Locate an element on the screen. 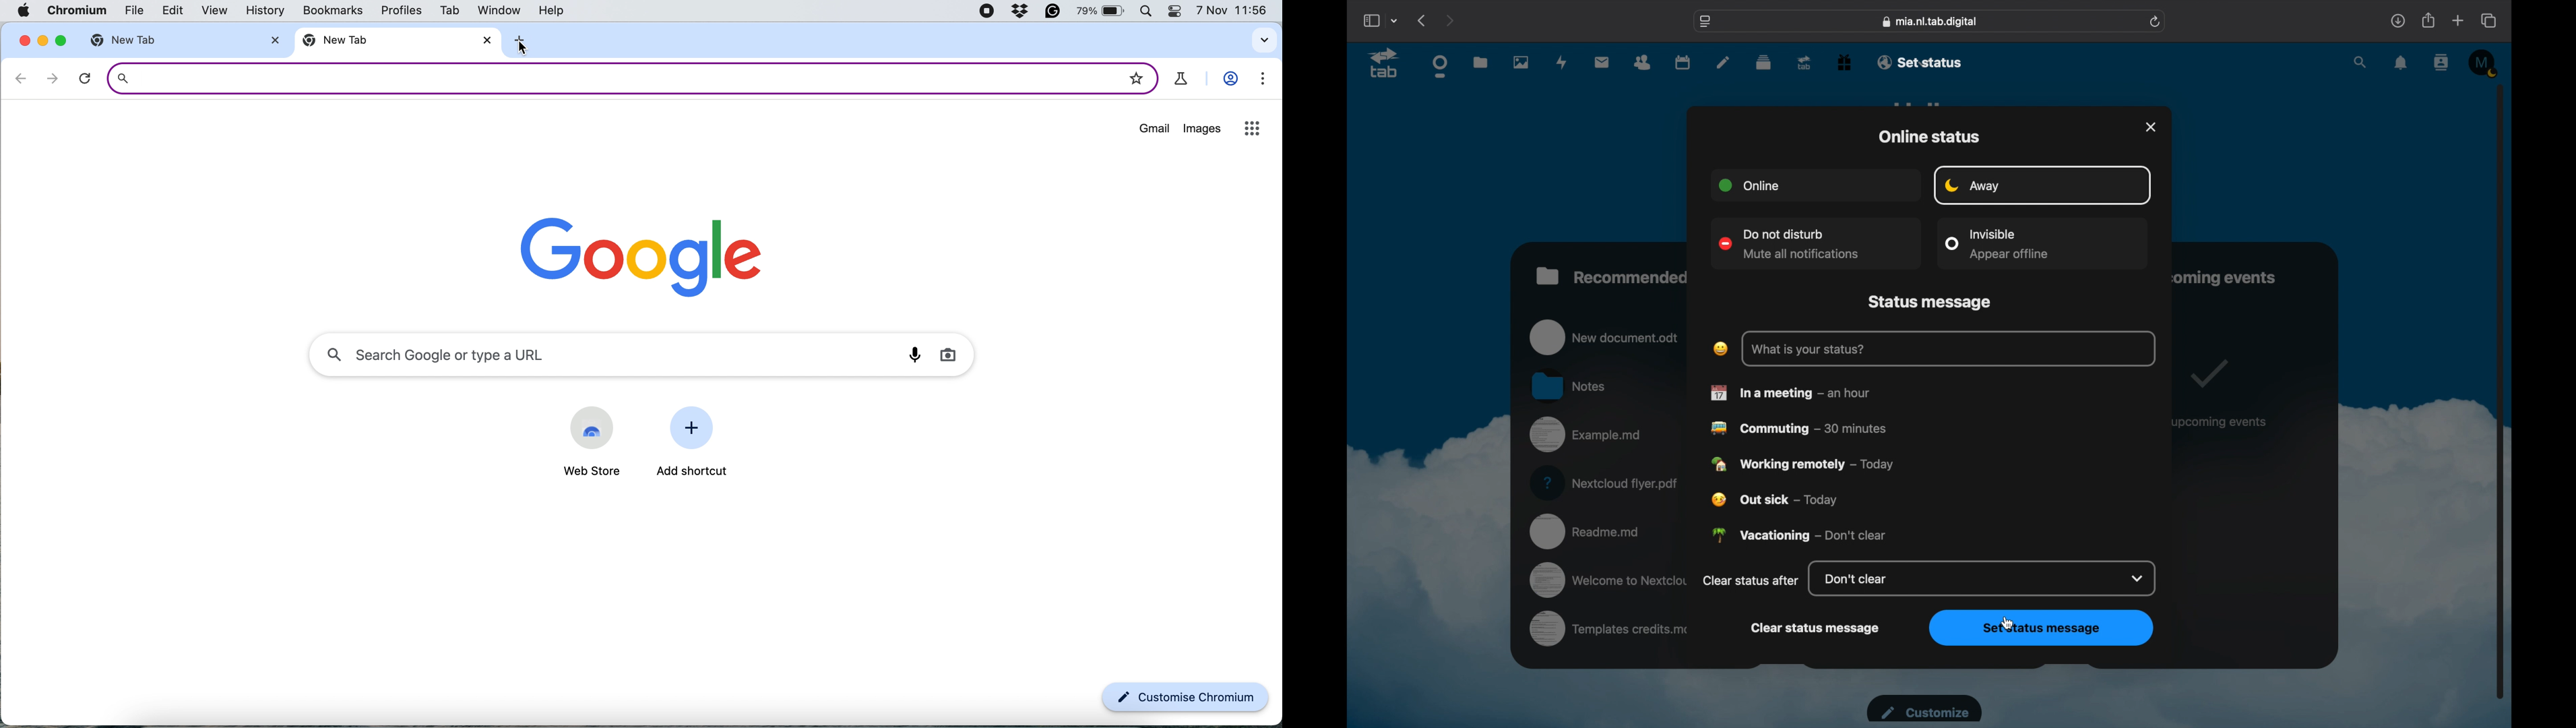  system logo is located at coordinates (27, 10).